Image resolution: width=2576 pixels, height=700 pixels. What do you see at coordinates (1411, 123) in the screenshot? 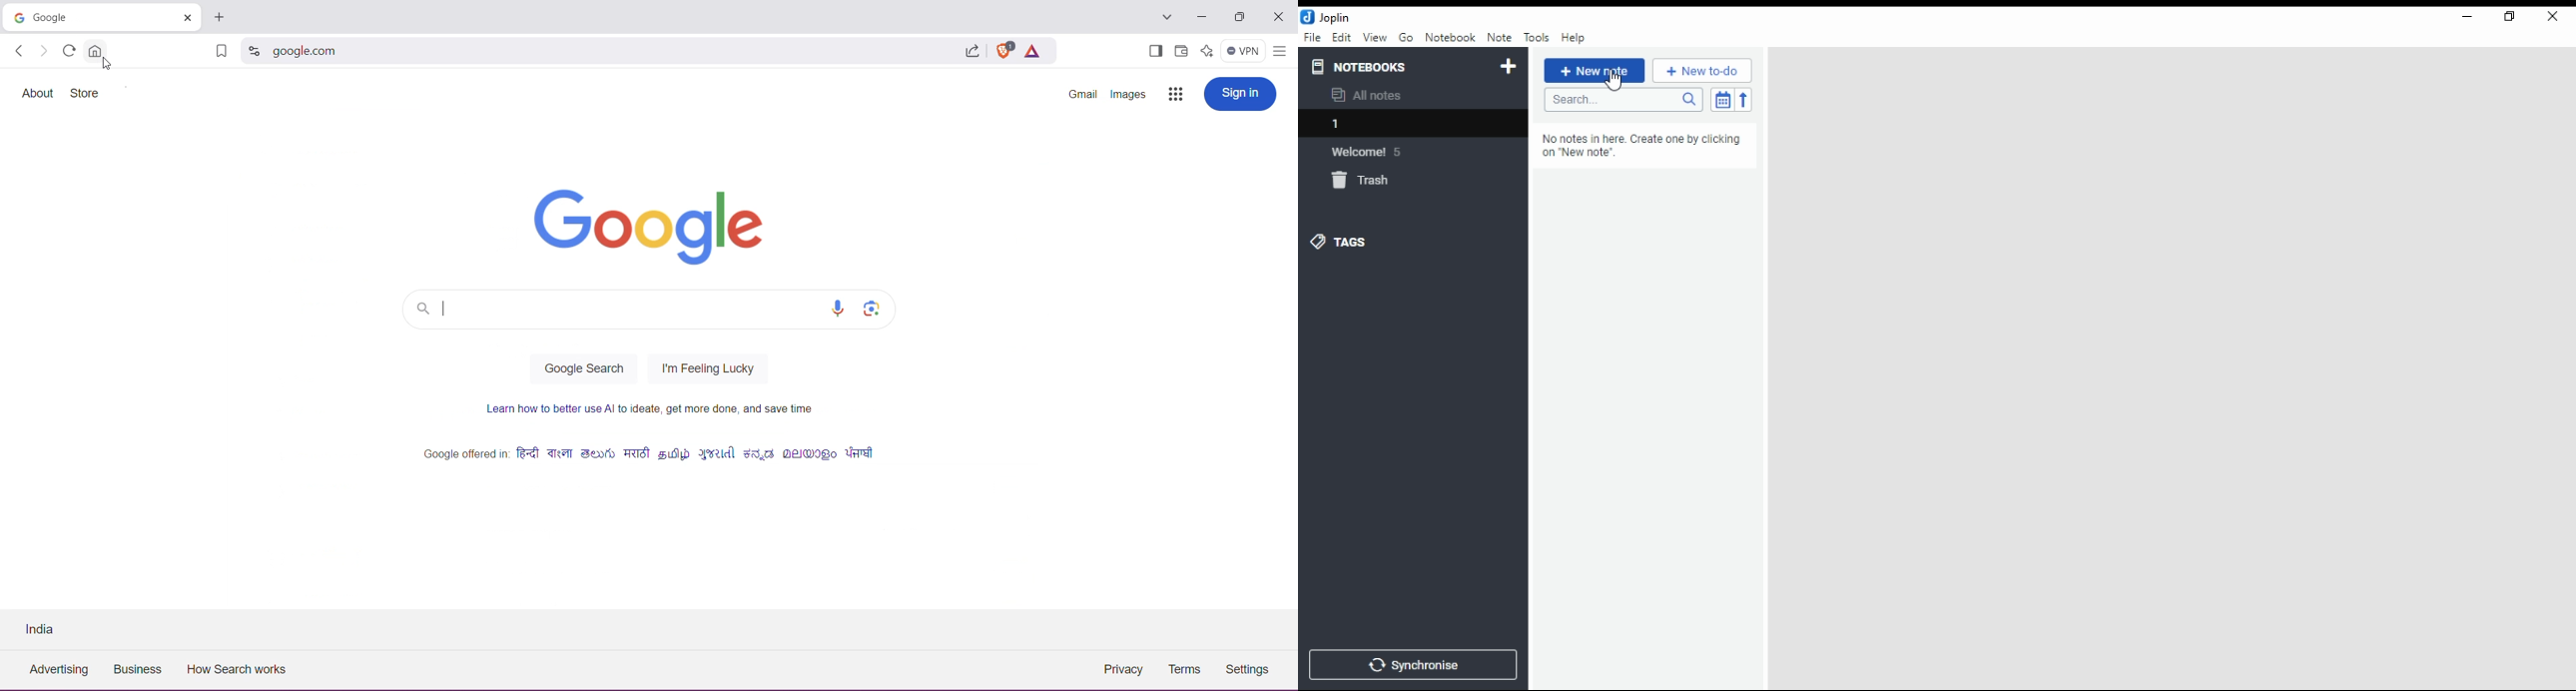
I see `1` at bounding box center [1411, 123].